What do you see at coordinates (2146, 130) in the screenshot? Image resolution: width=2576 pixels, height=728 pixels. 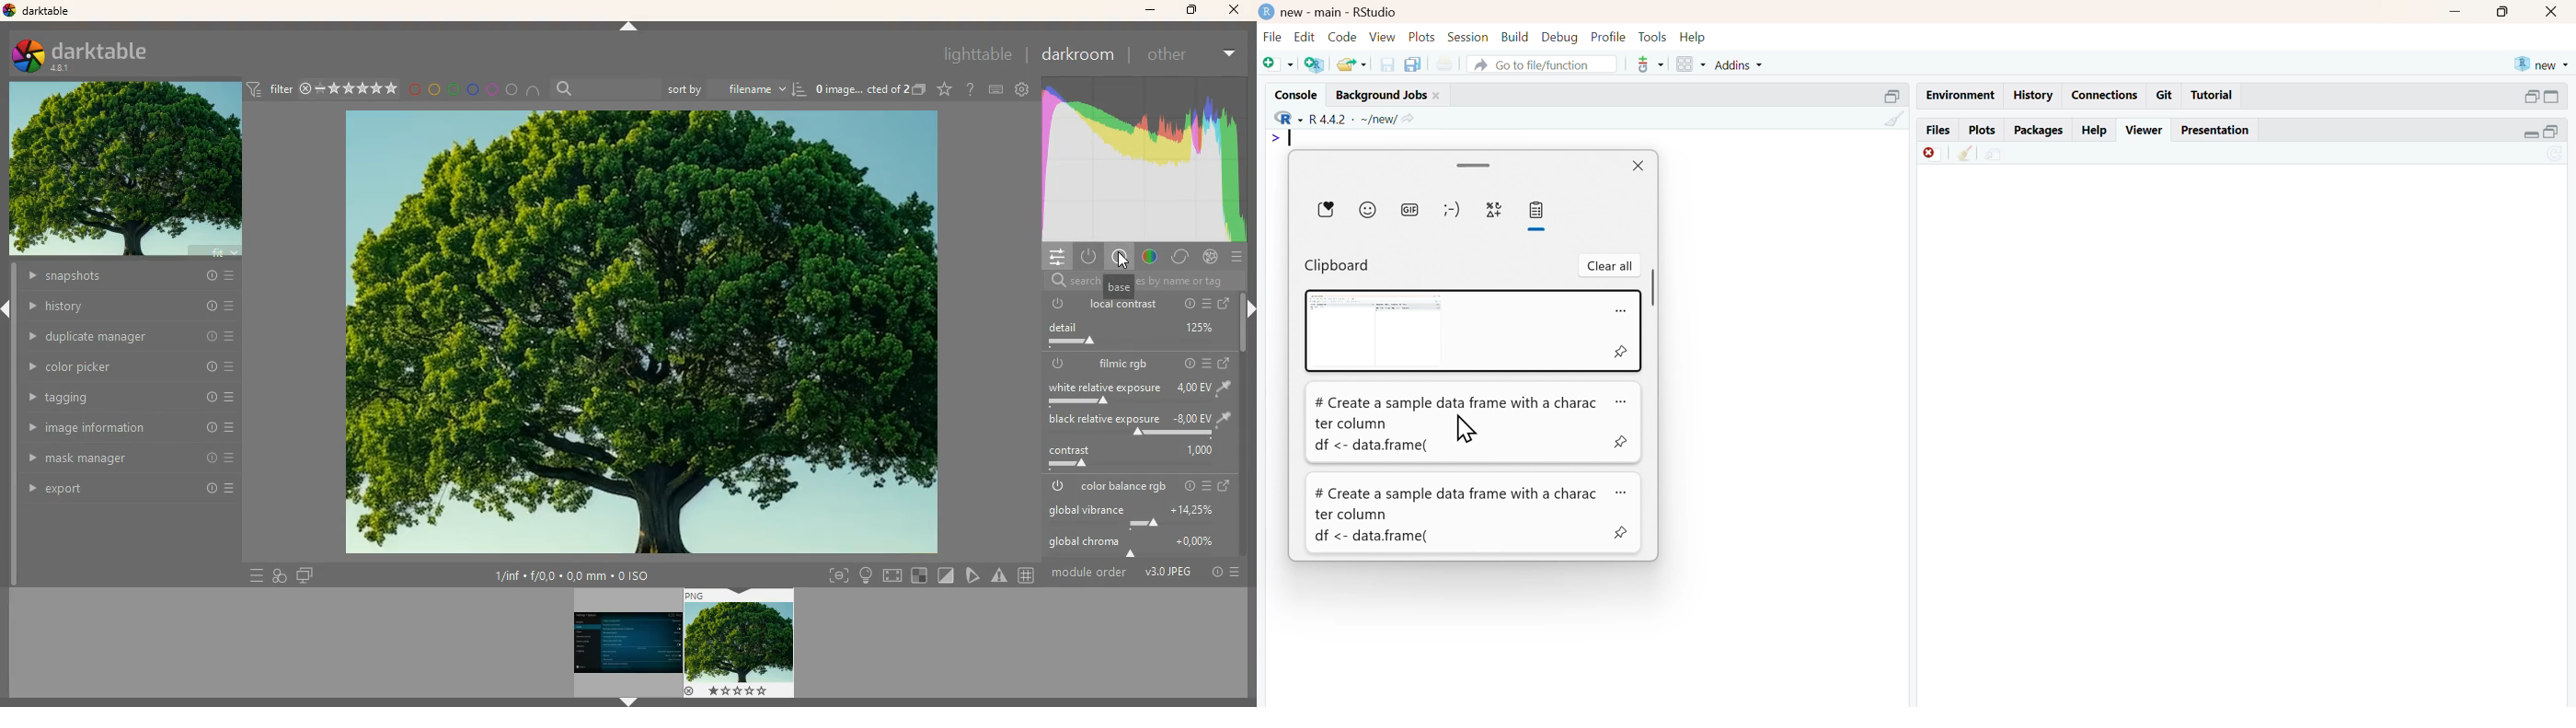 I see `viewer` at bounding box center [2146, 130].